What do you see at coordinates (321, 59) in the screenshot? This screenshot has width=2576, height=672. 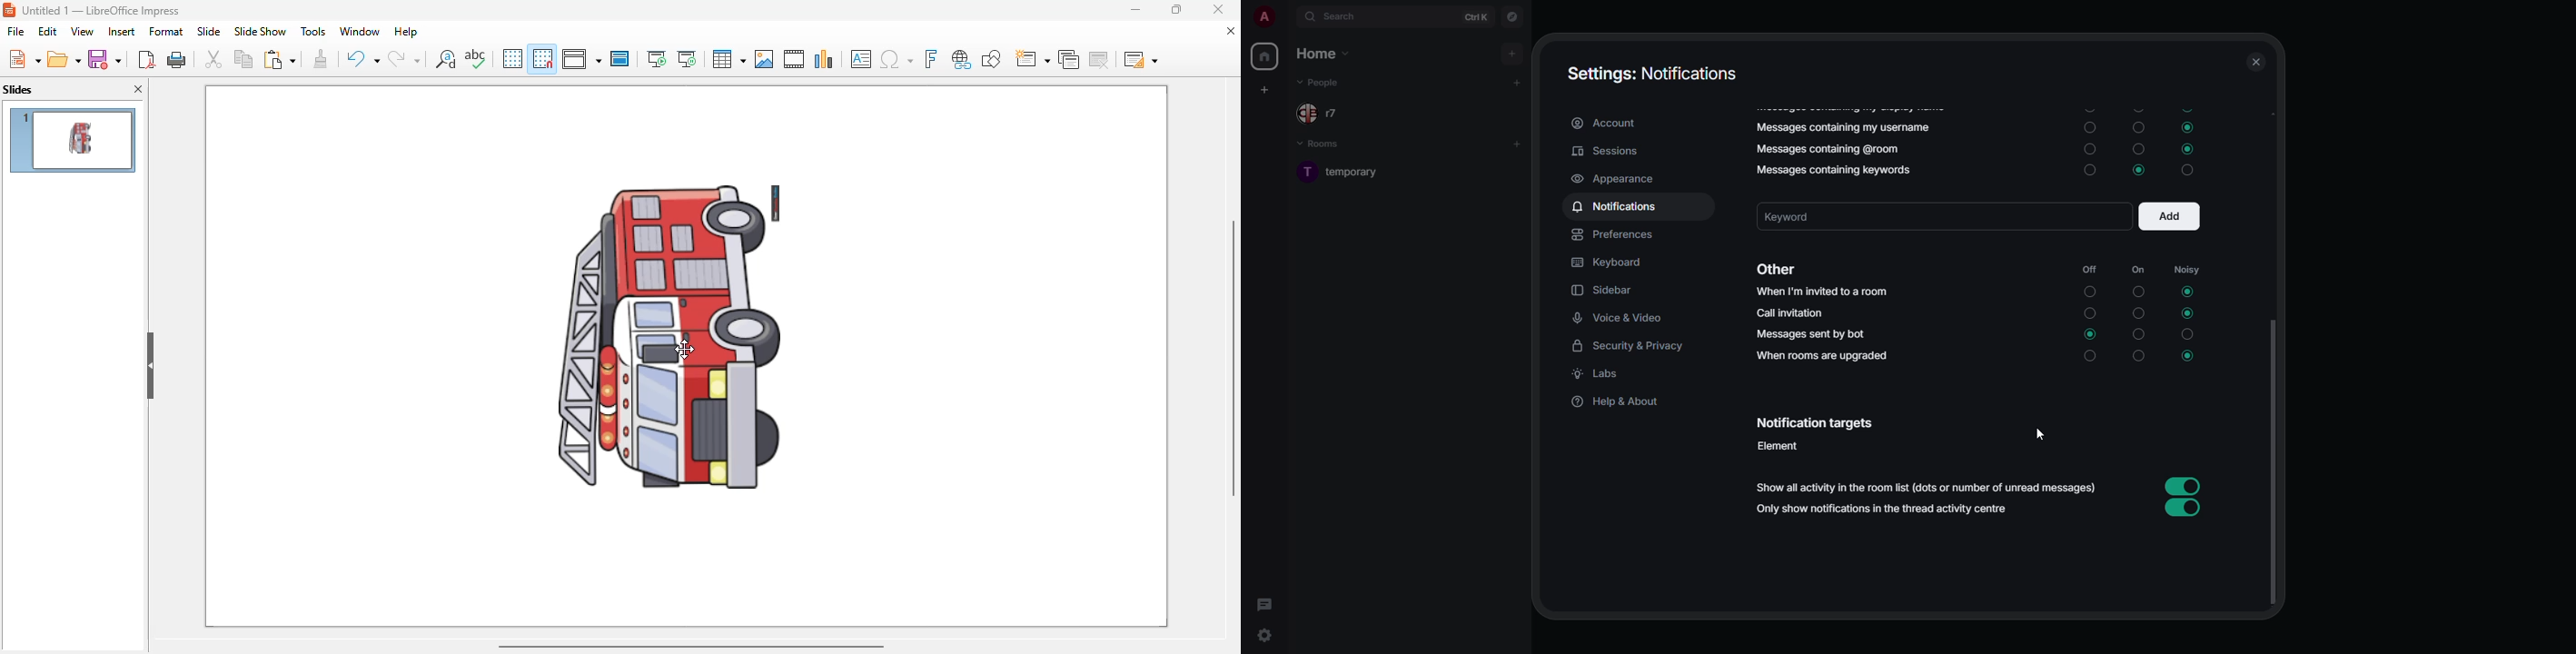 I see `clone formatting` at bounding box center [321, 59].